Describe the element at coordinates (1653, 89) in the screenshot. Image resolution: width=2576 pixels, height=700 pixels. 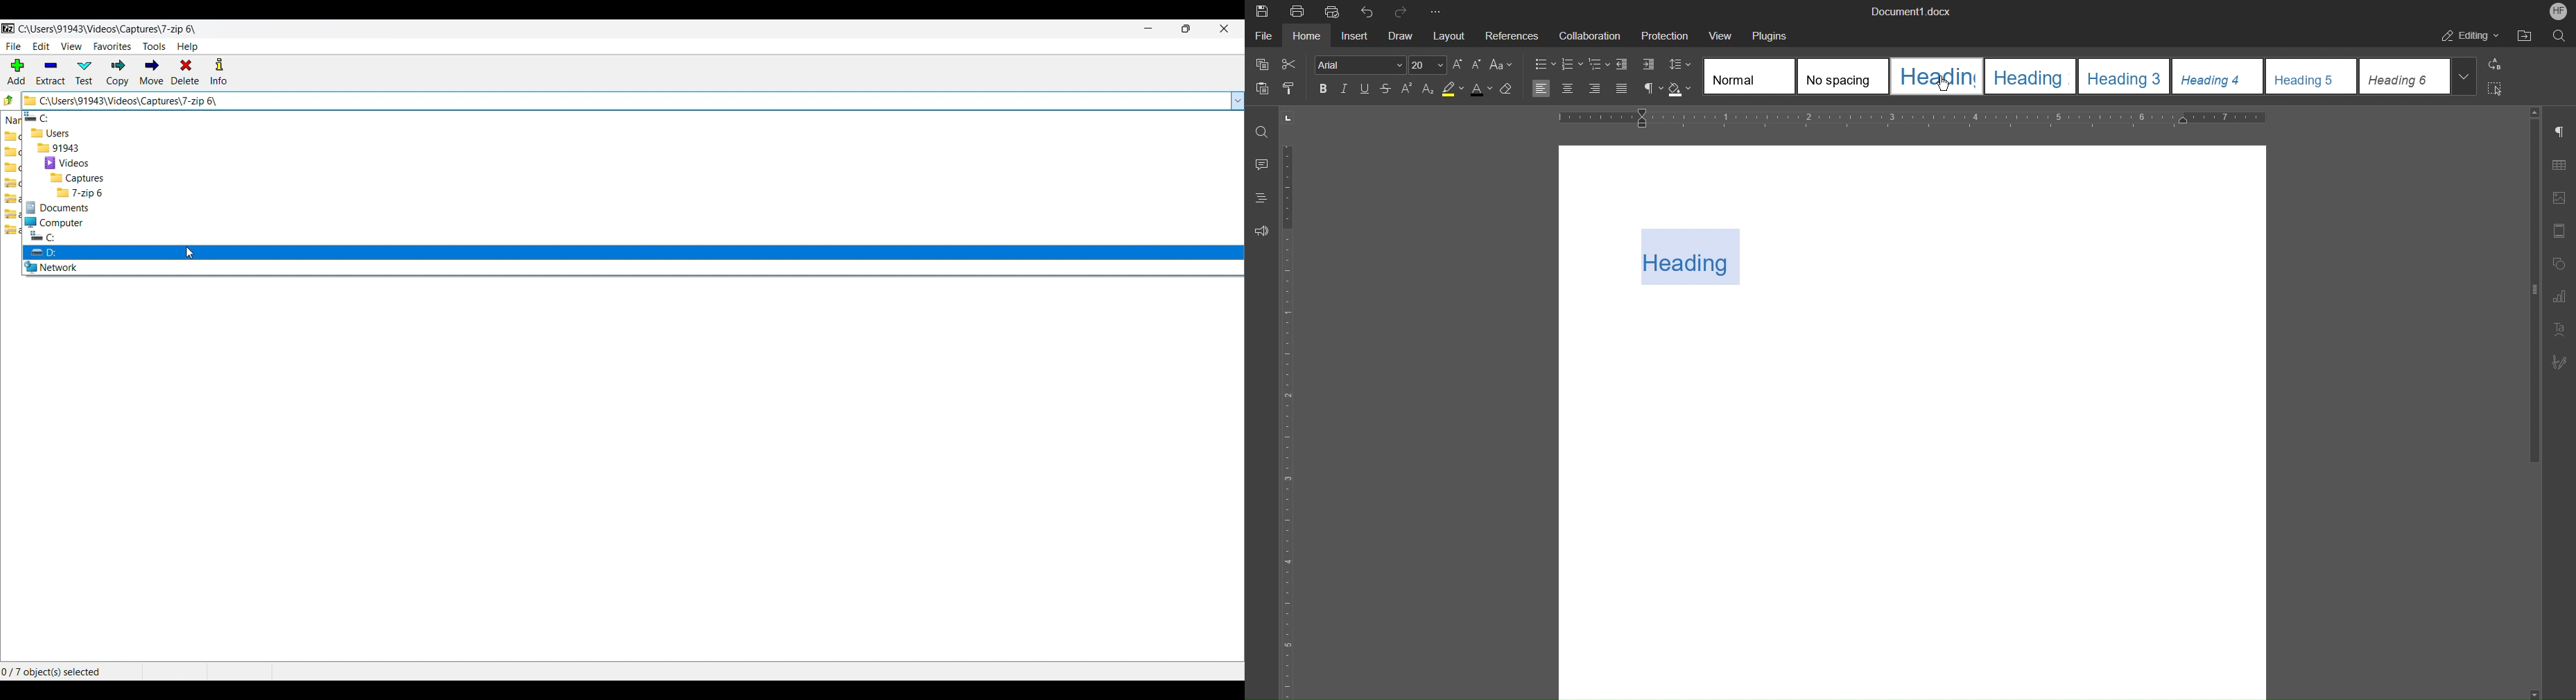
I see `Non-Printing Characters` at that location.